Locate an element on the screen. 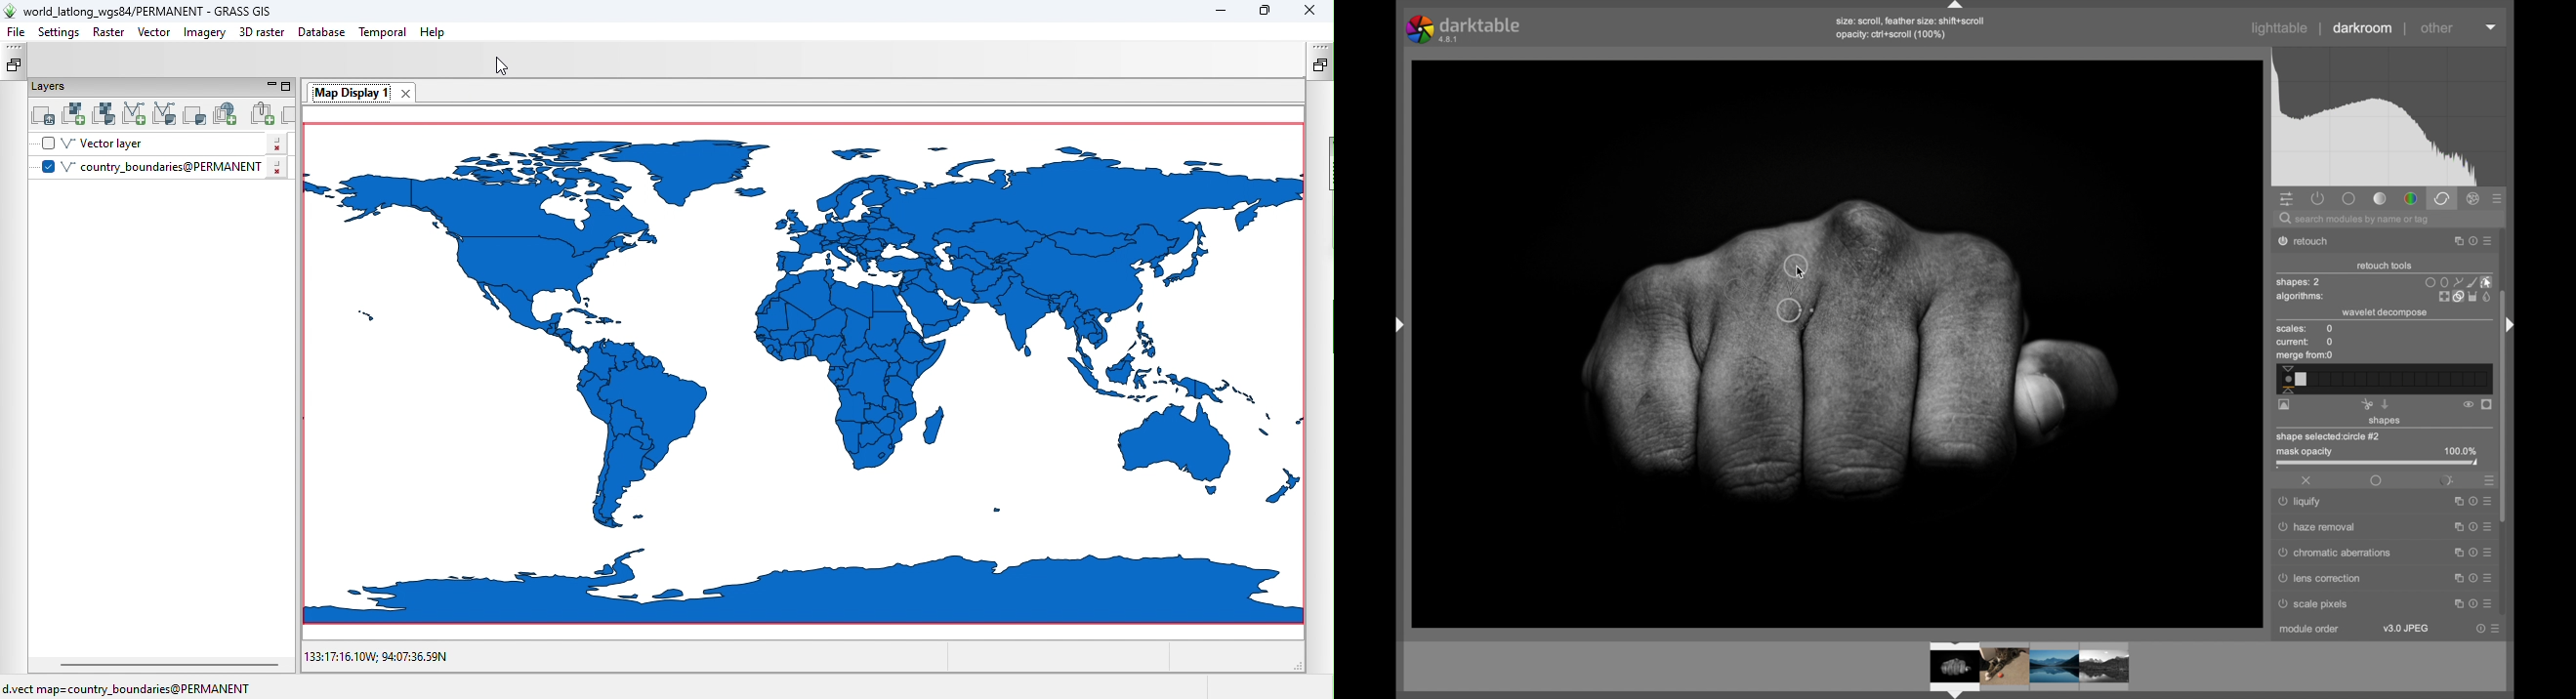 Image resolution: width=2576 pixels, height=700 pixels. lens correction is located at coordinates (2330, 578).